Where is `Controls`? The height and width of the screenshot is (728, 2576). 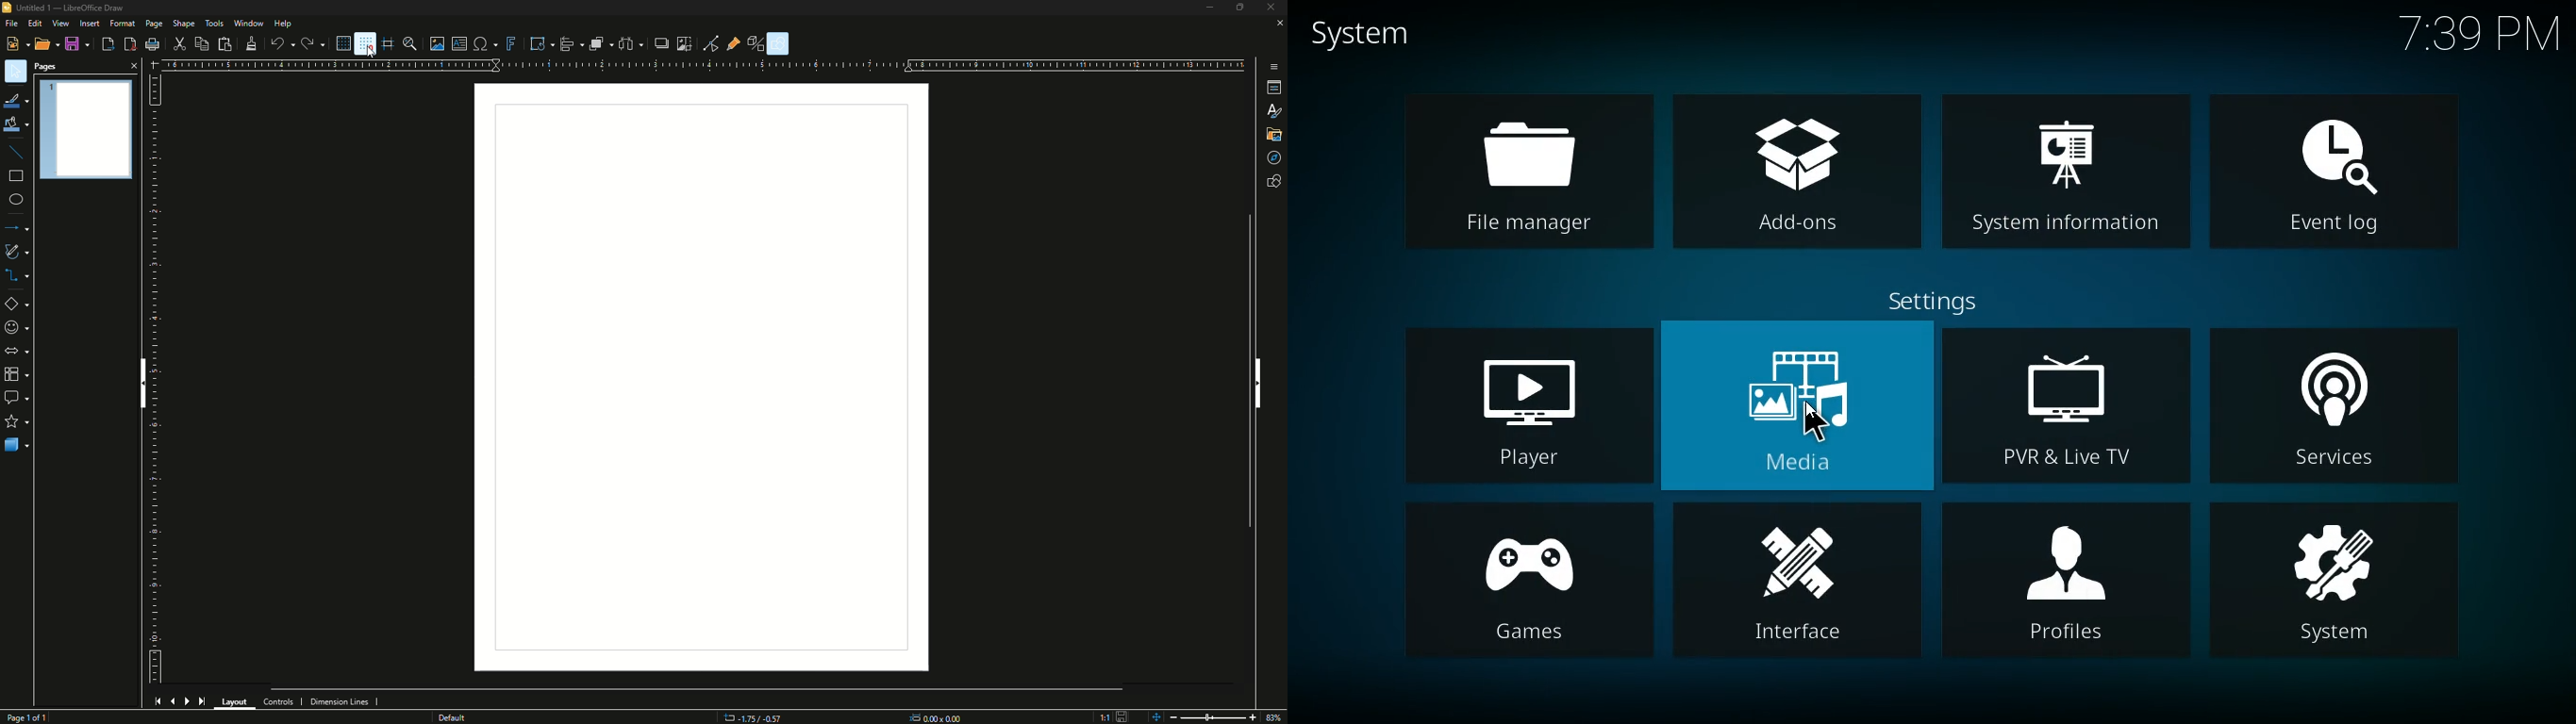 Controls is located at coordinates (280, 699).